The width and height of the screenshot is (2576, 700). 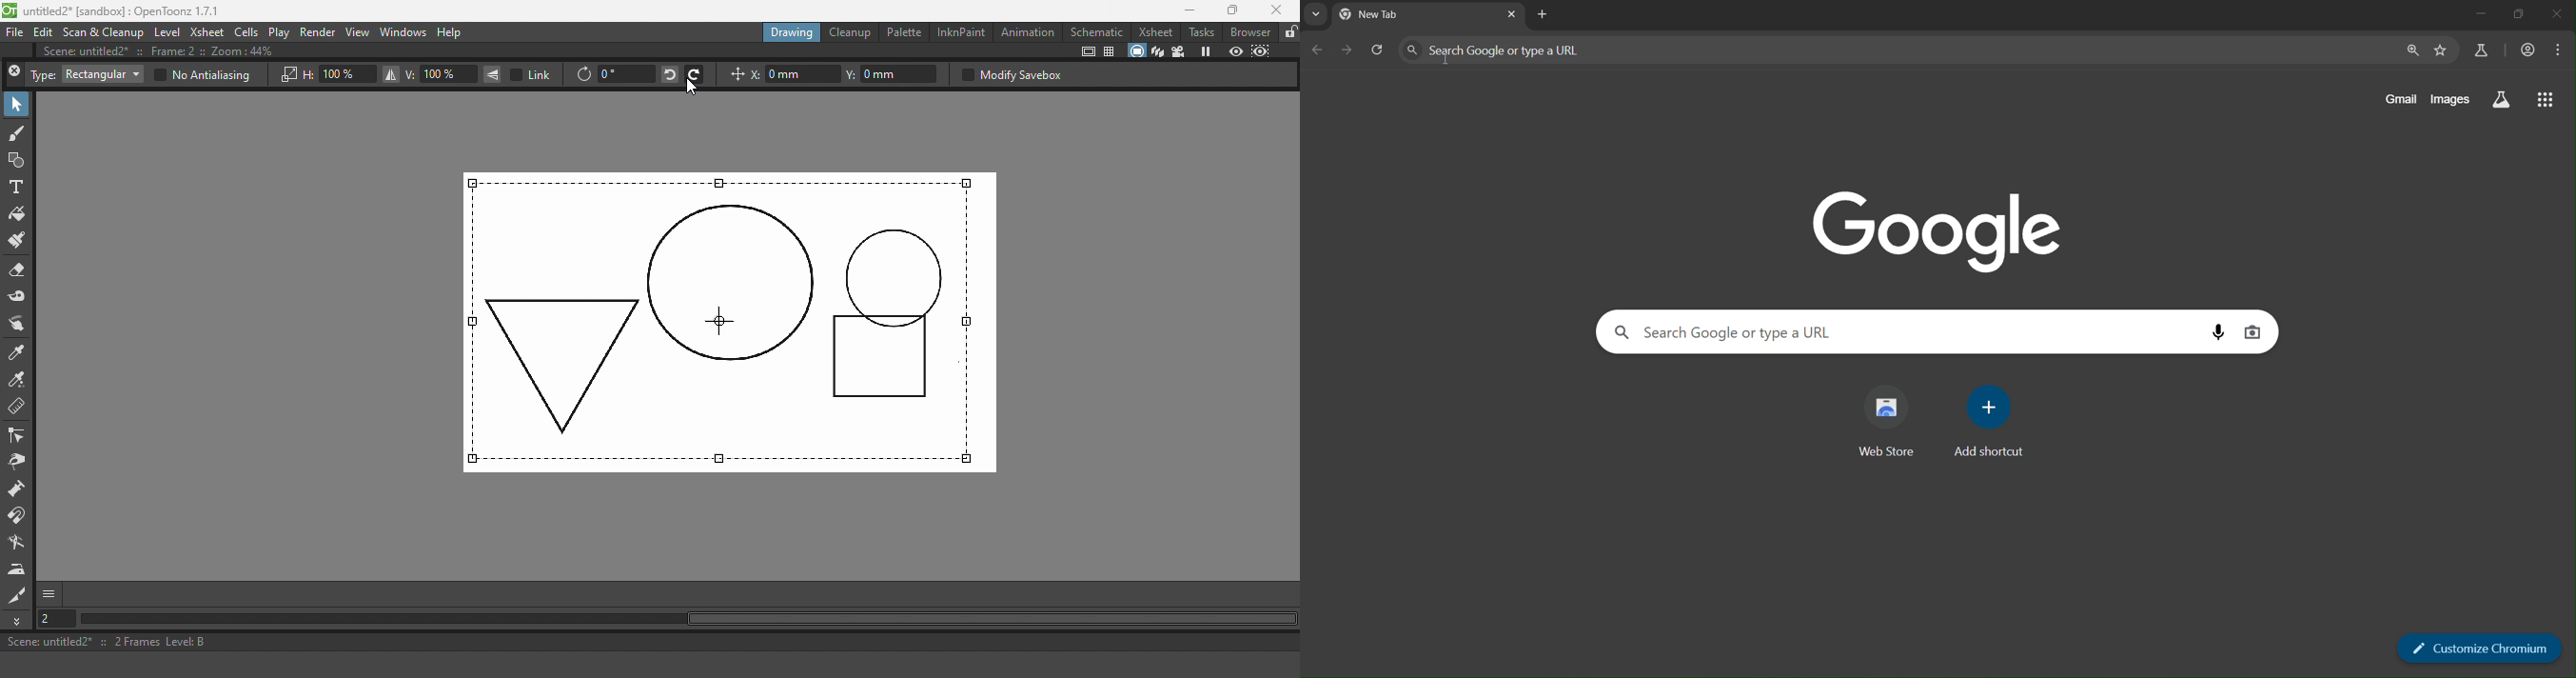 I want to click on Cleanup, so click(x=851, y=32).